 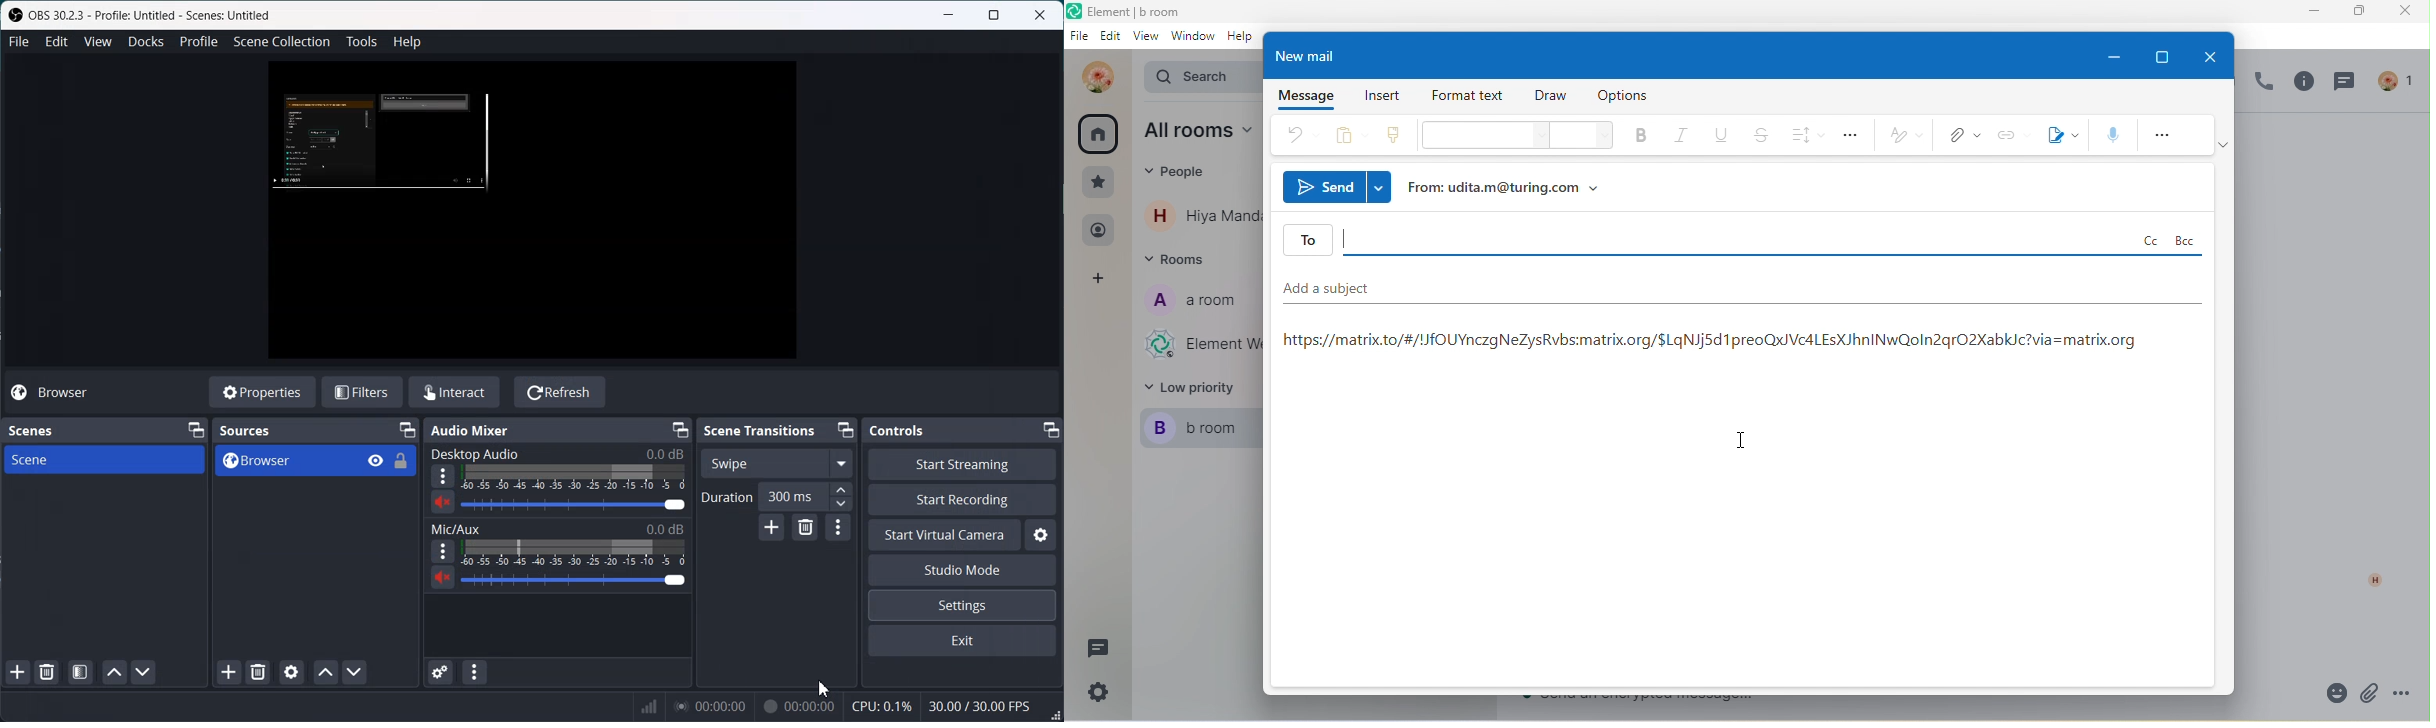 What do you see at coordinates (1199, 347) in the screenshot?
I see `Element web/desktop` at bounding box center [1199, 347].